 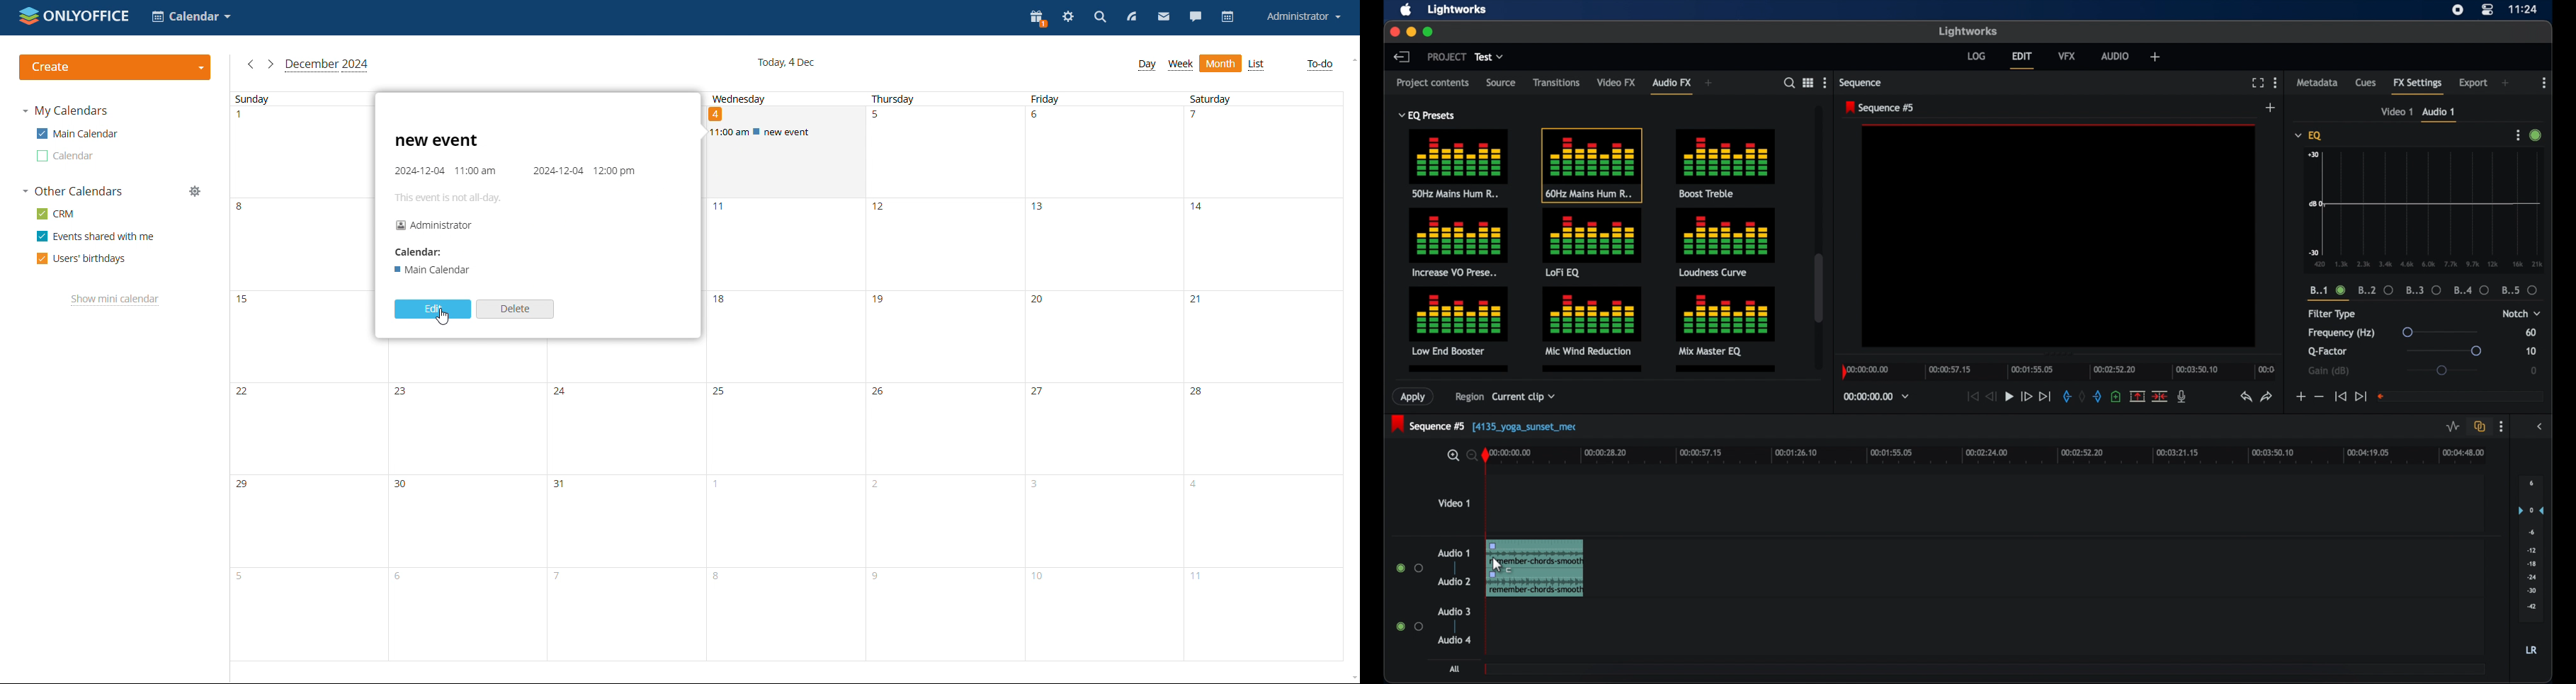 I want to click on slider, so click(x=2440, y=332).